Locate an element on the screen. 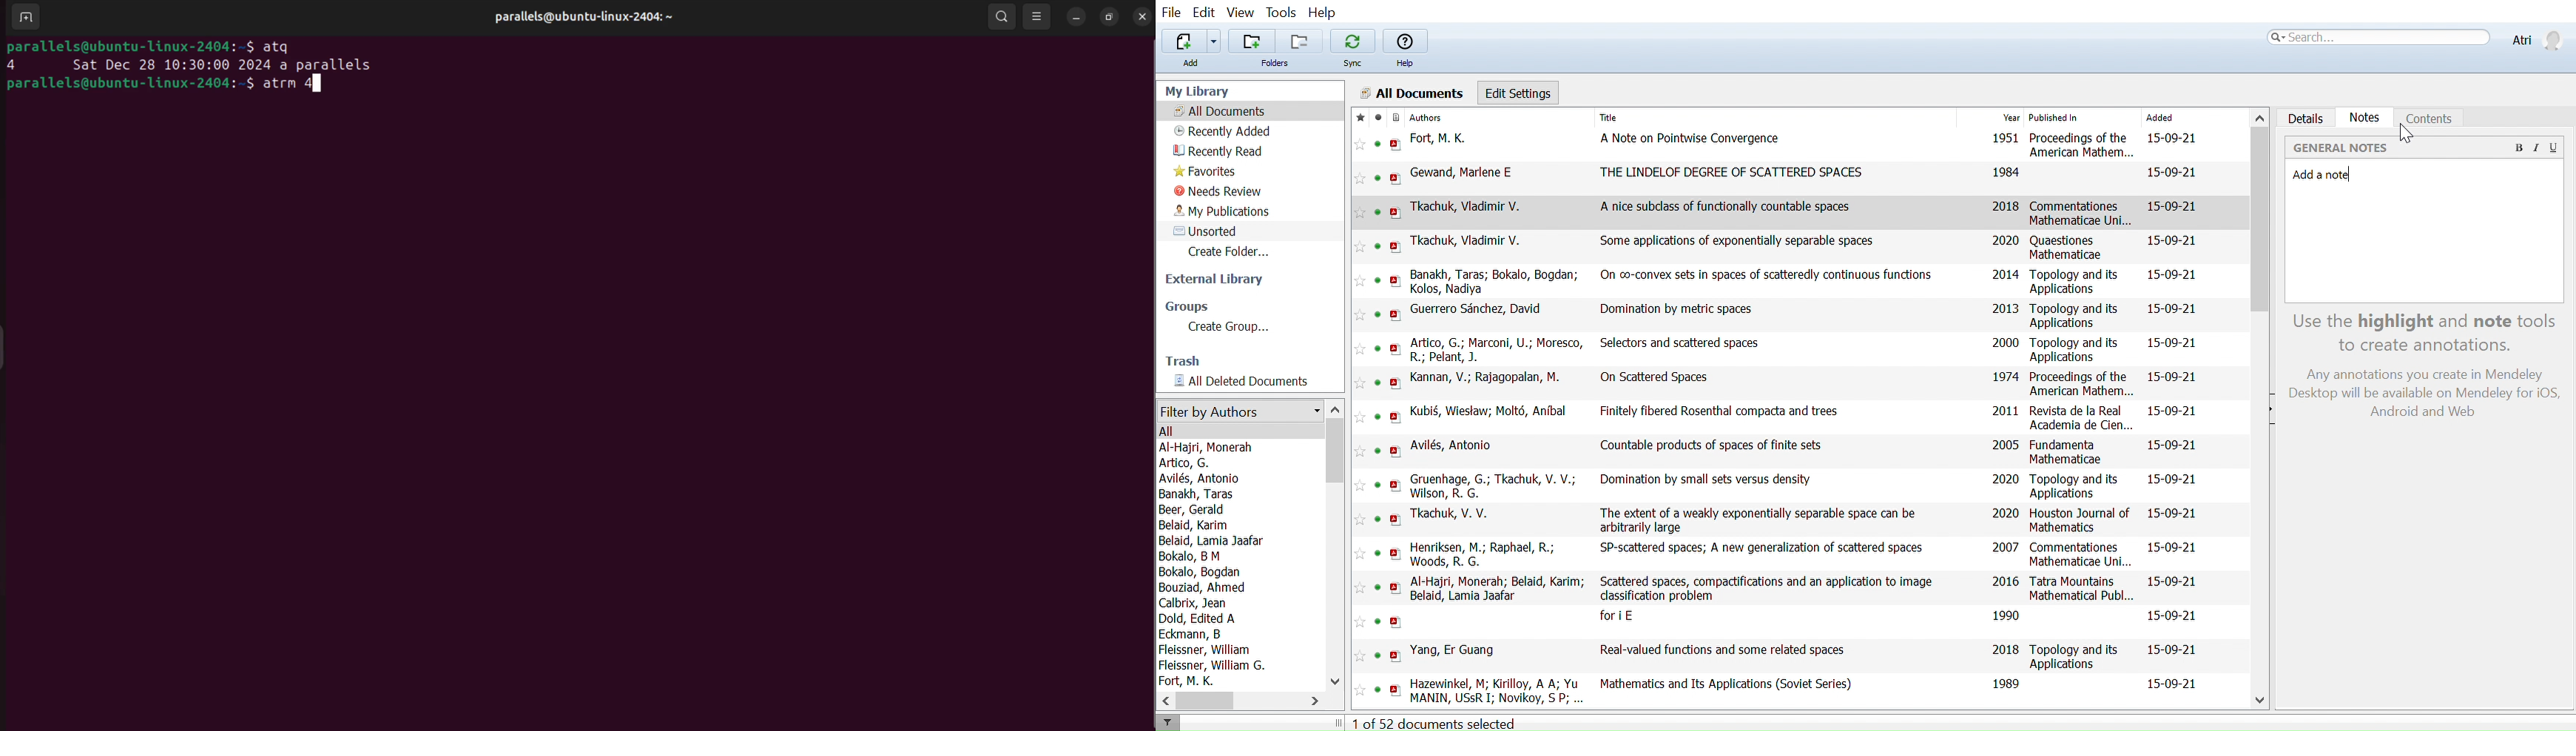  Recently added is located at coordinates (1222, 132).